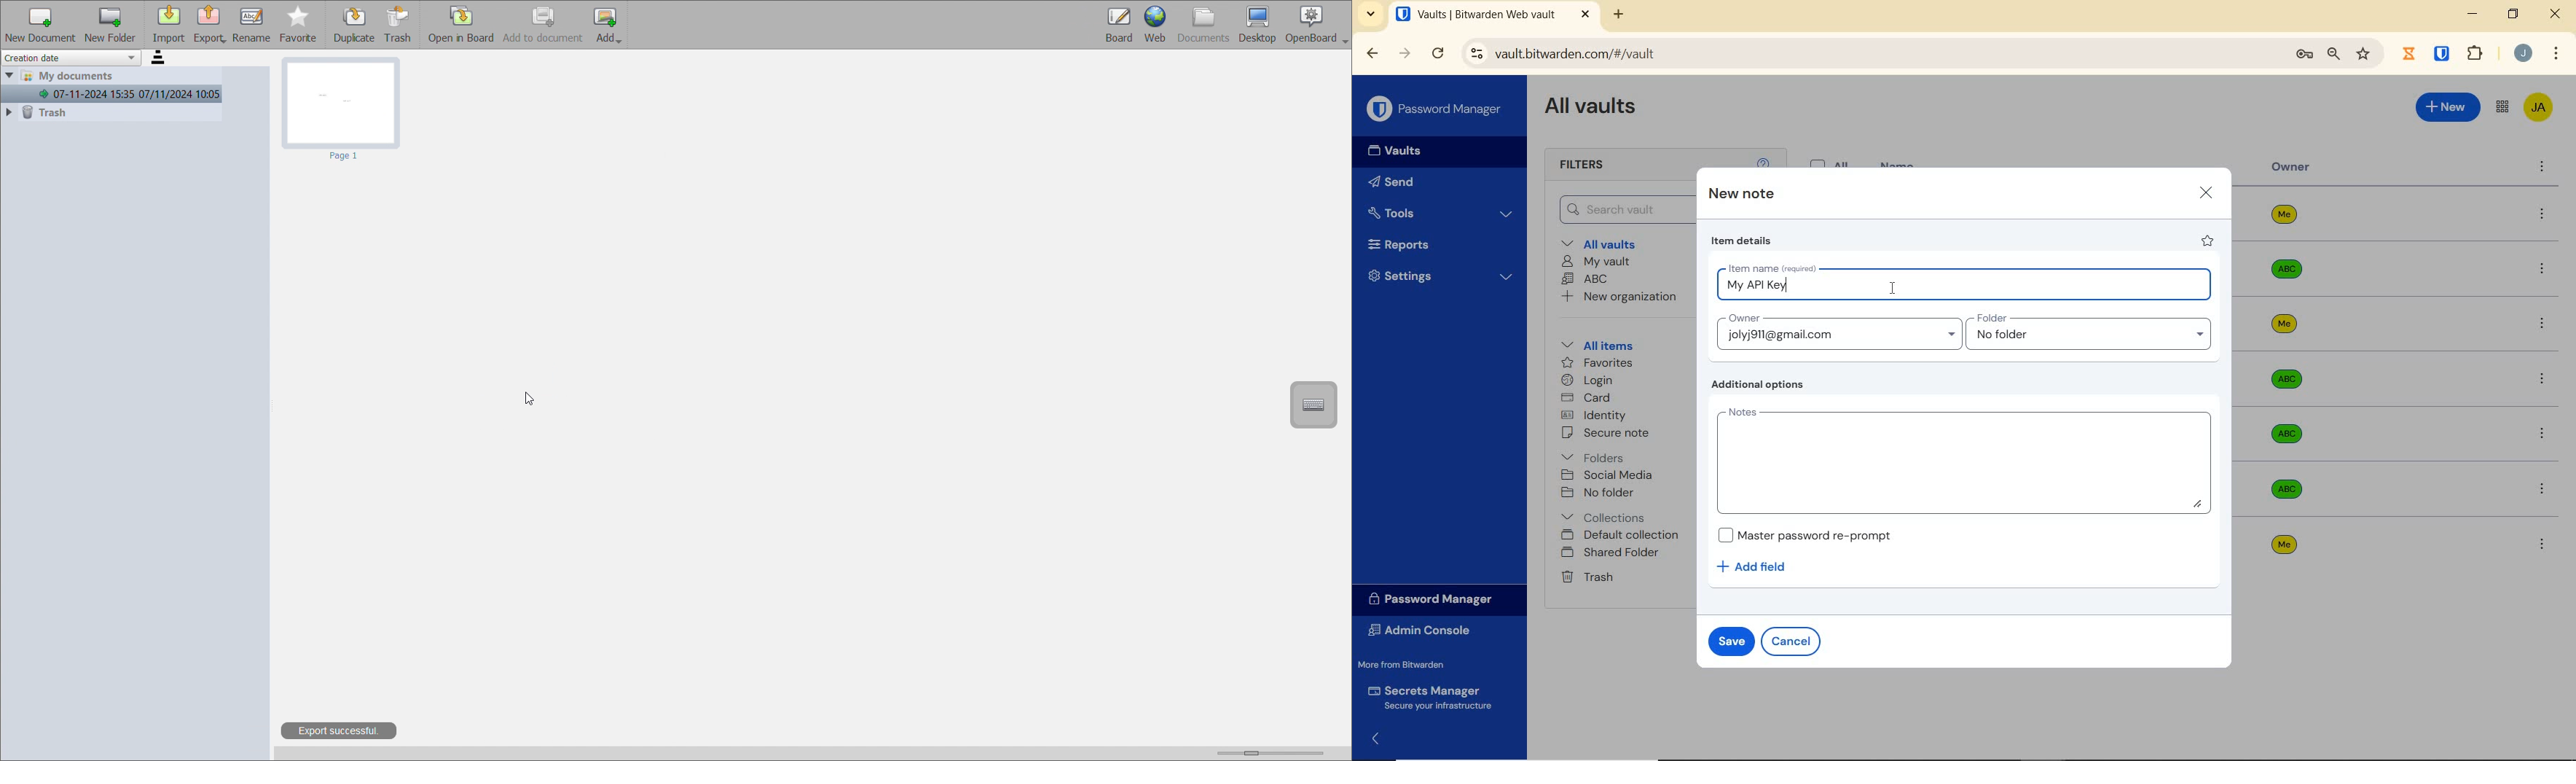 The height and width of the screenshot is (784, 2576). I want to click on cancel, so click(1794, 641).